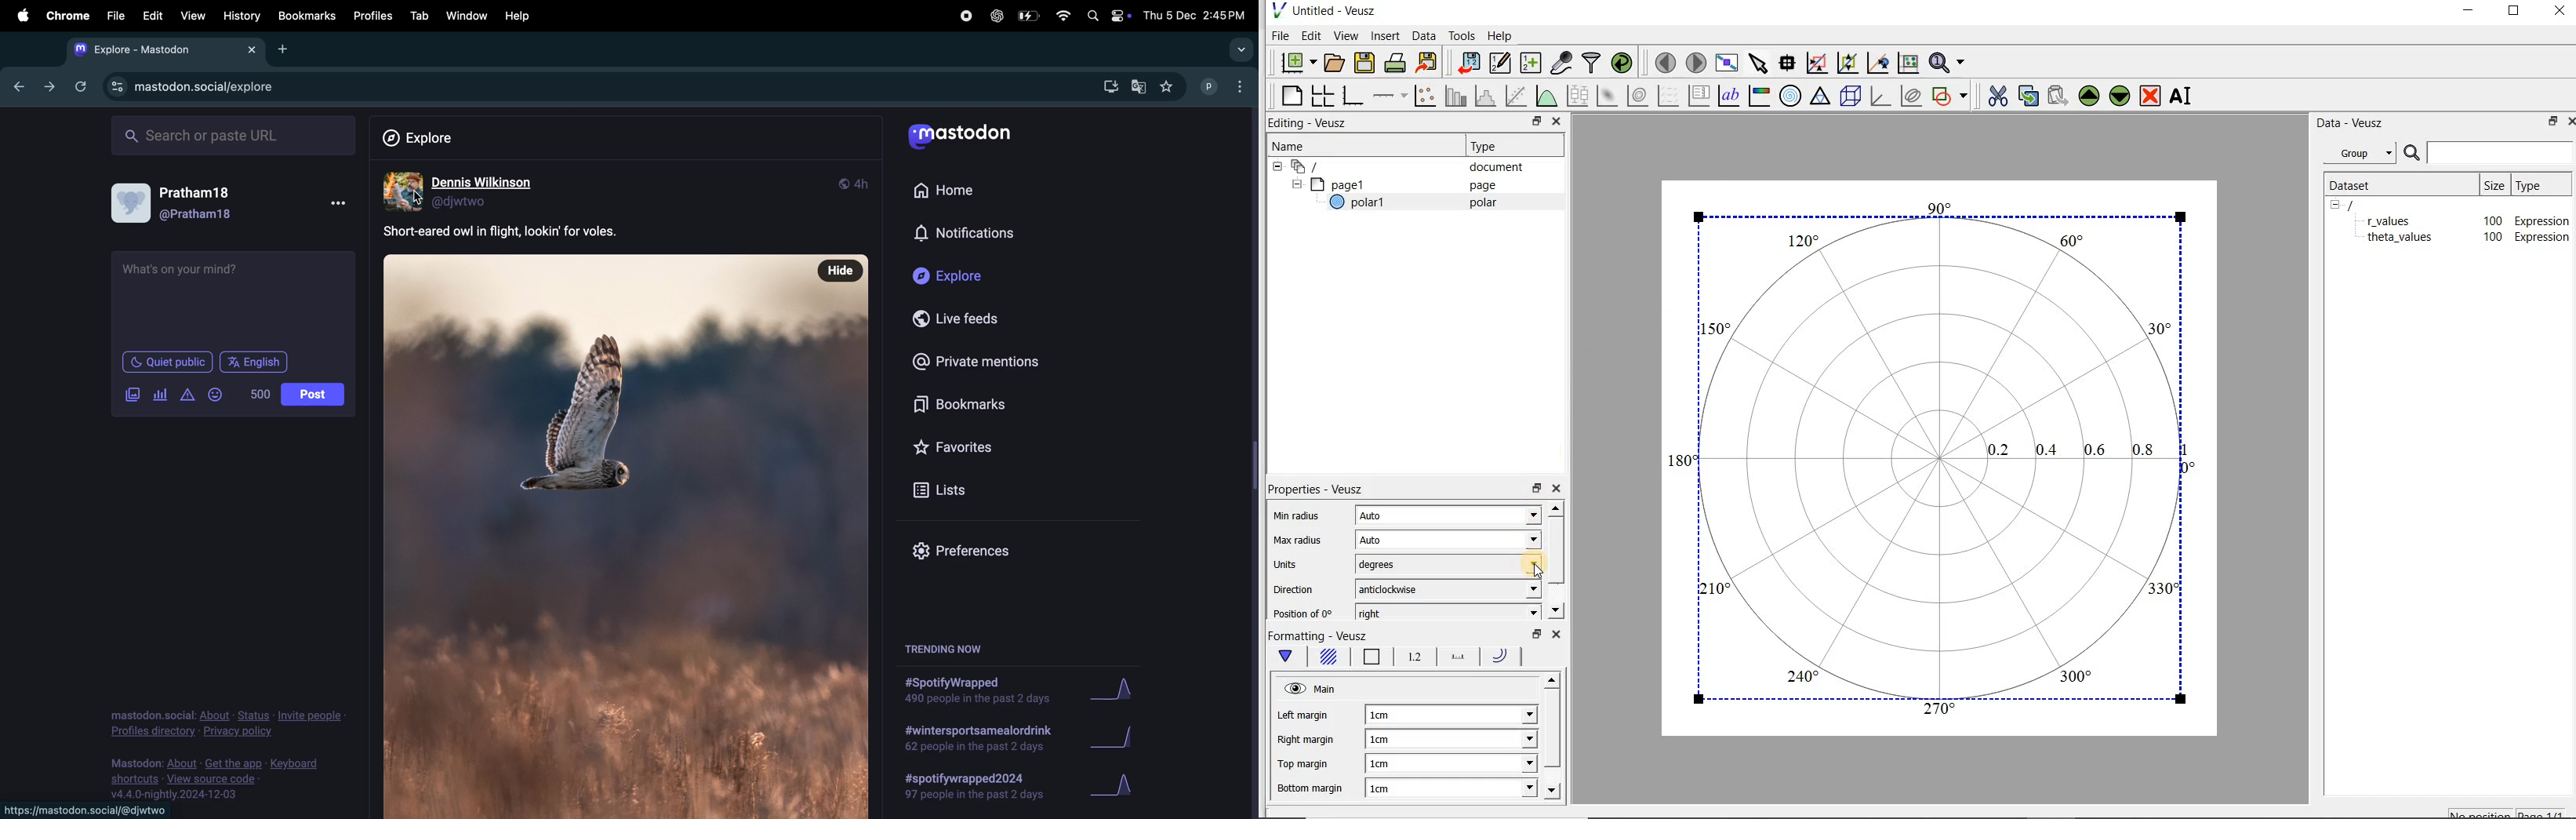 This screenshot has height=840, width=2576. I want to click on Help, so click(1502, 35).